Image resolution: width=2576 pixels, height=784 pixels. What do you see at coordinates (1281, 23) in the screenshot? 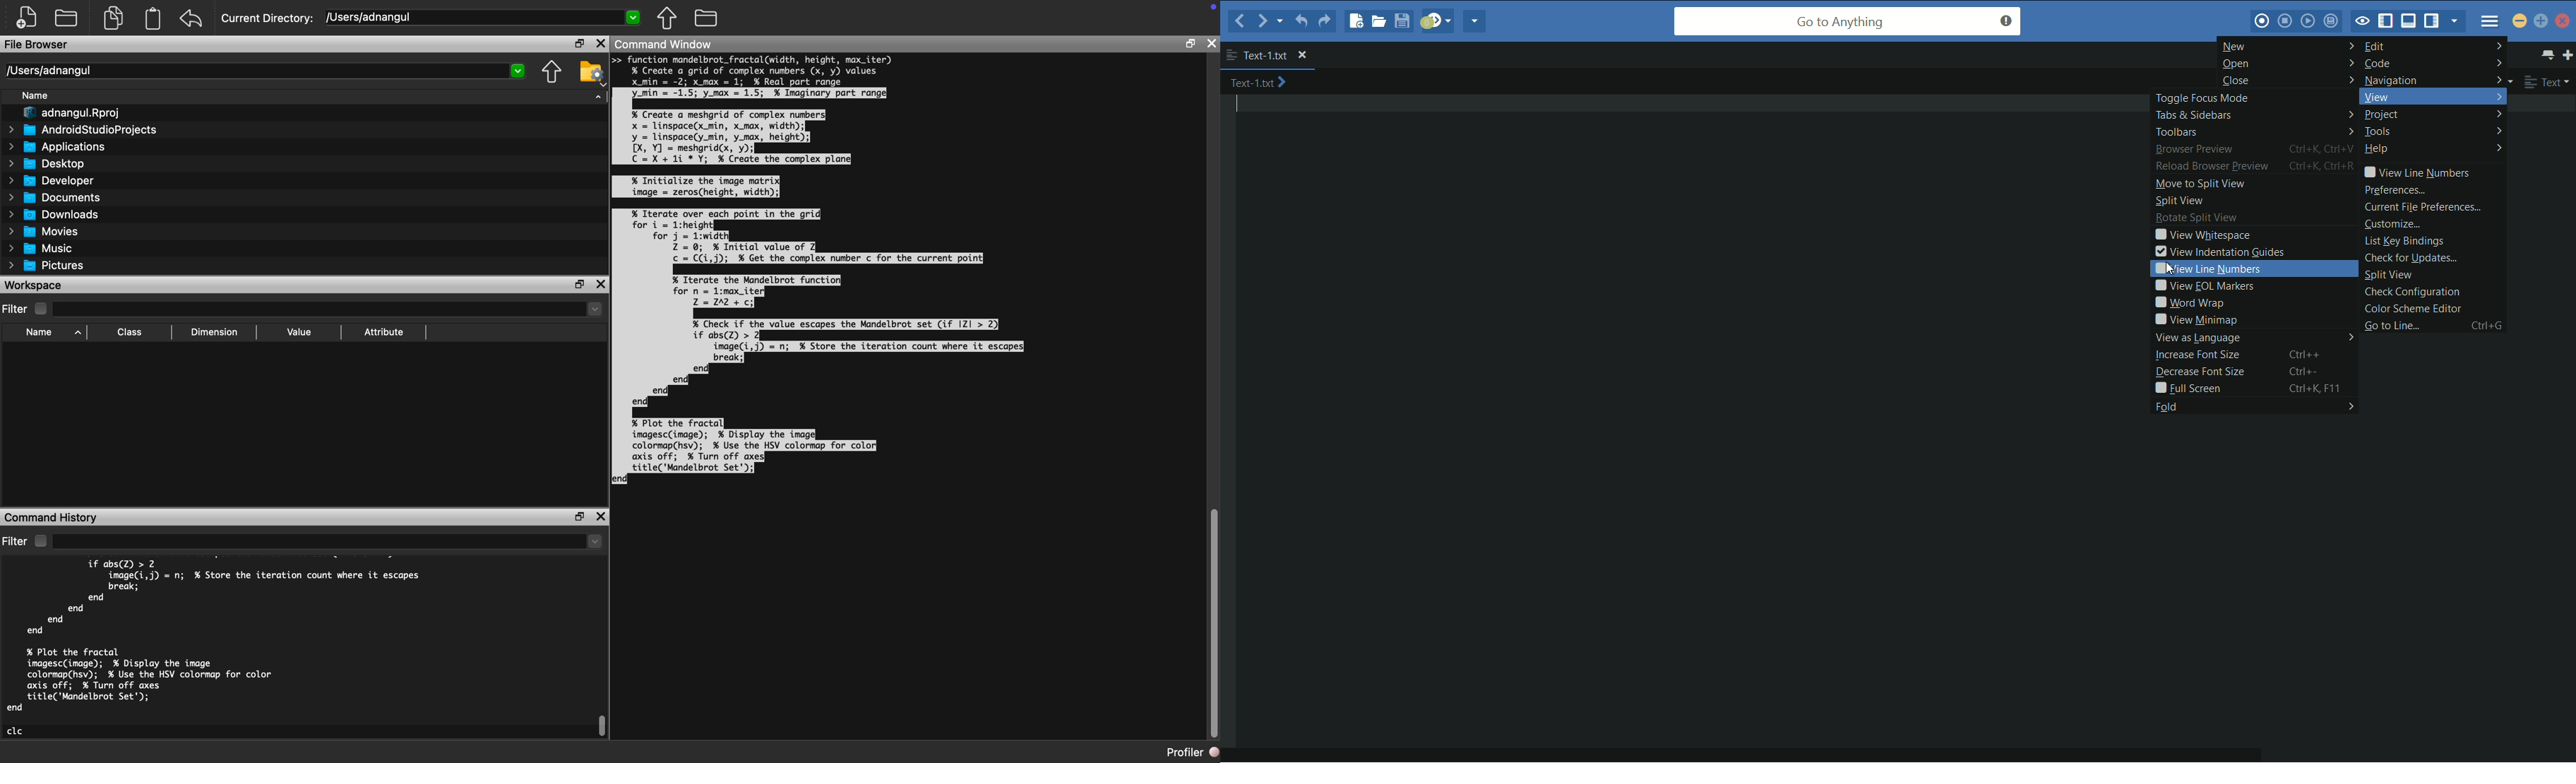
I see `recent locations` at bounding box center [1281, 23].